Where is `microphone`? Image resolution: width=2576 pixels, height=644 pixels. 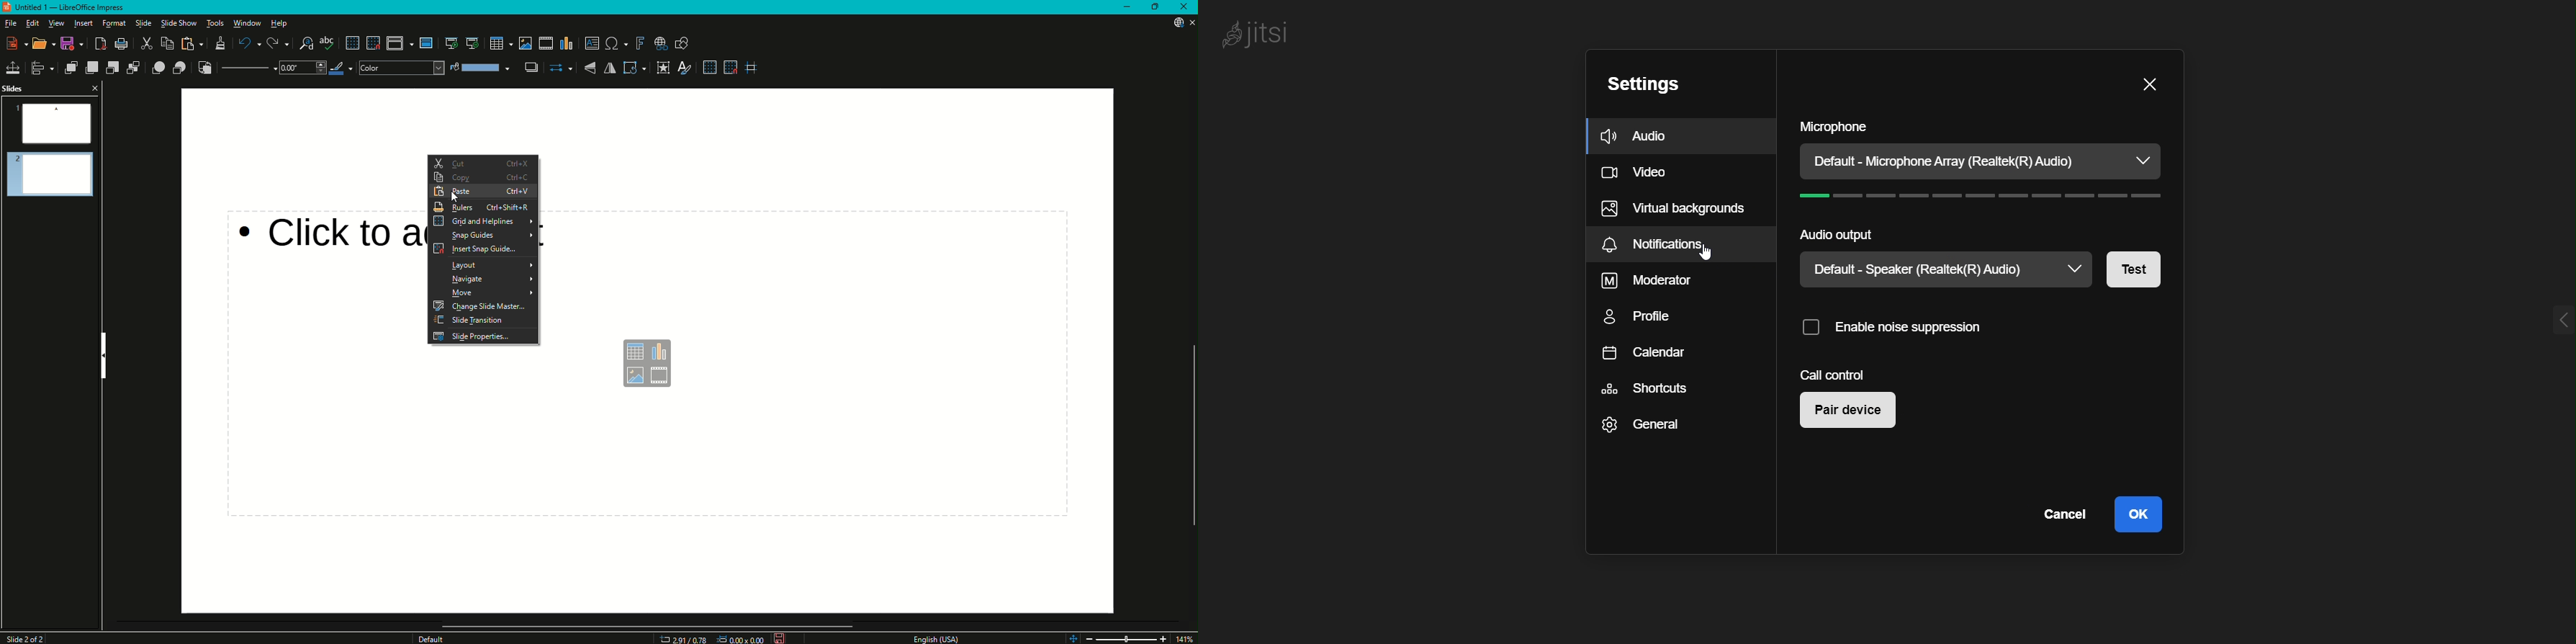 microphone is located at coordinates (1835, 123).